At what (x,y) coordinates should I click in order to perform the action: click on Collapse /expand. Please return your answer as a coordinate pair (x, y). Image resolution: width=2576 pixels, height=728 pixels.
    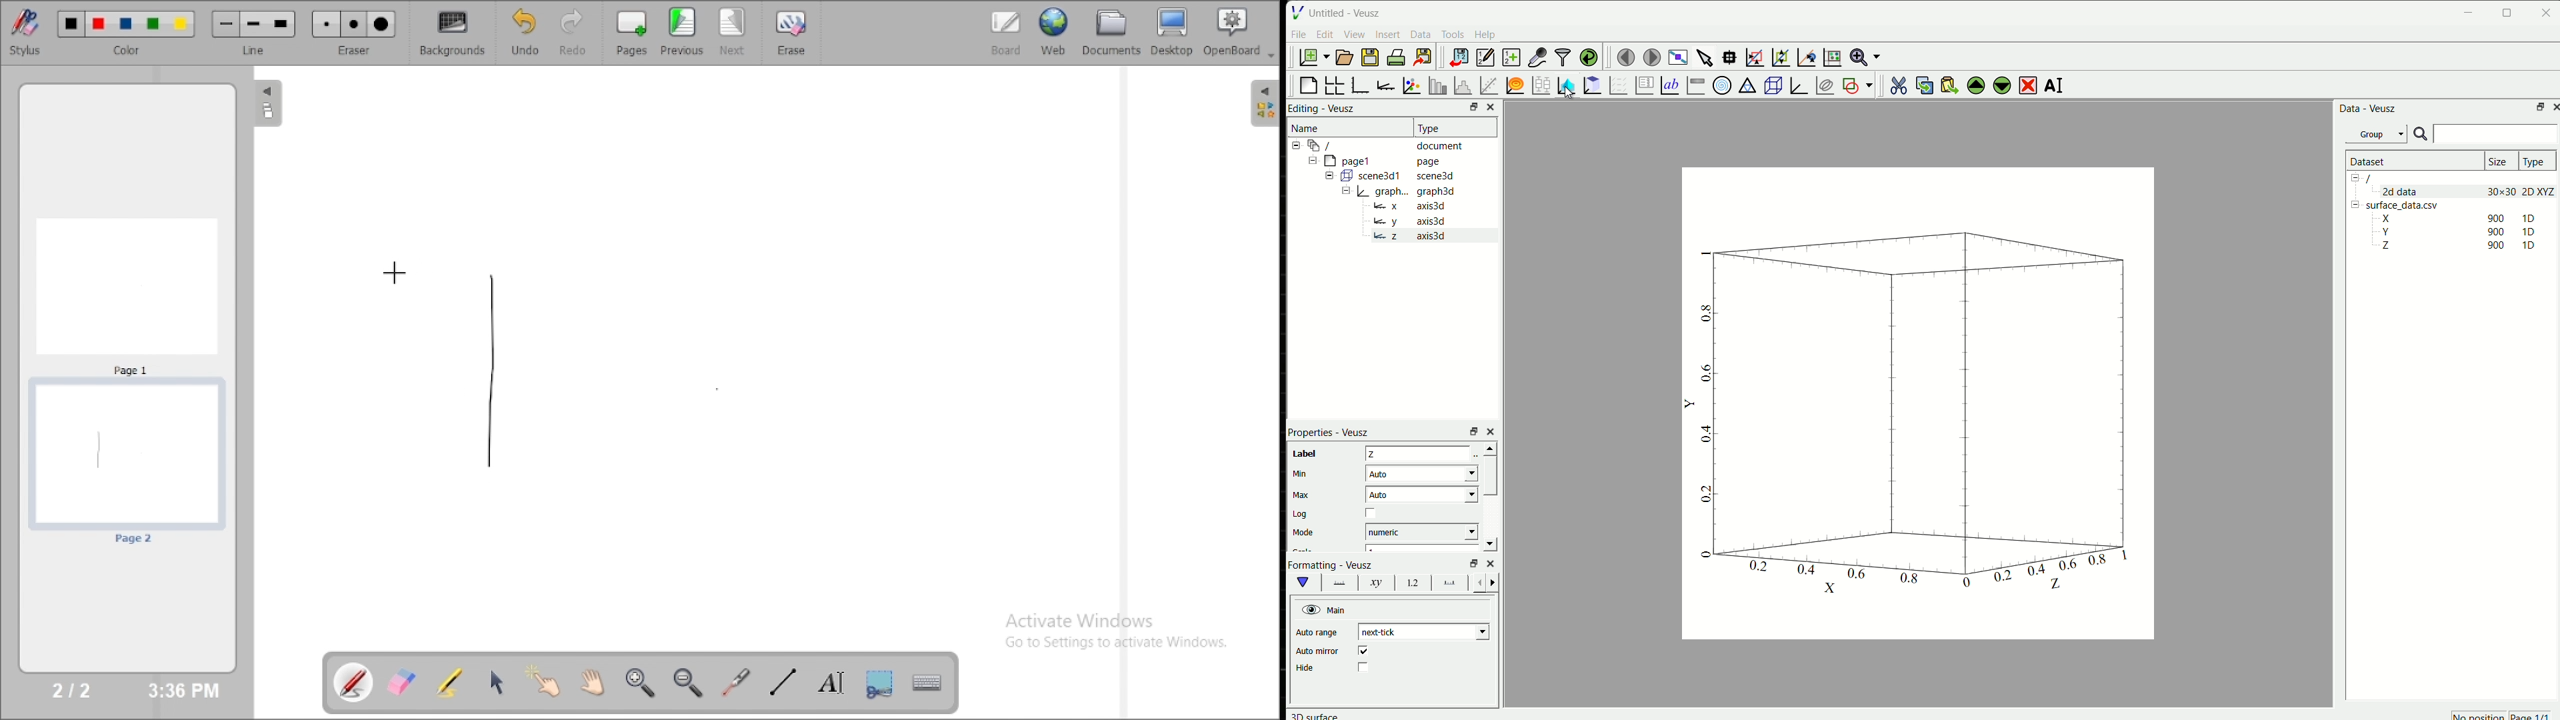
    Looking at the image, I should click on (1347, 190).